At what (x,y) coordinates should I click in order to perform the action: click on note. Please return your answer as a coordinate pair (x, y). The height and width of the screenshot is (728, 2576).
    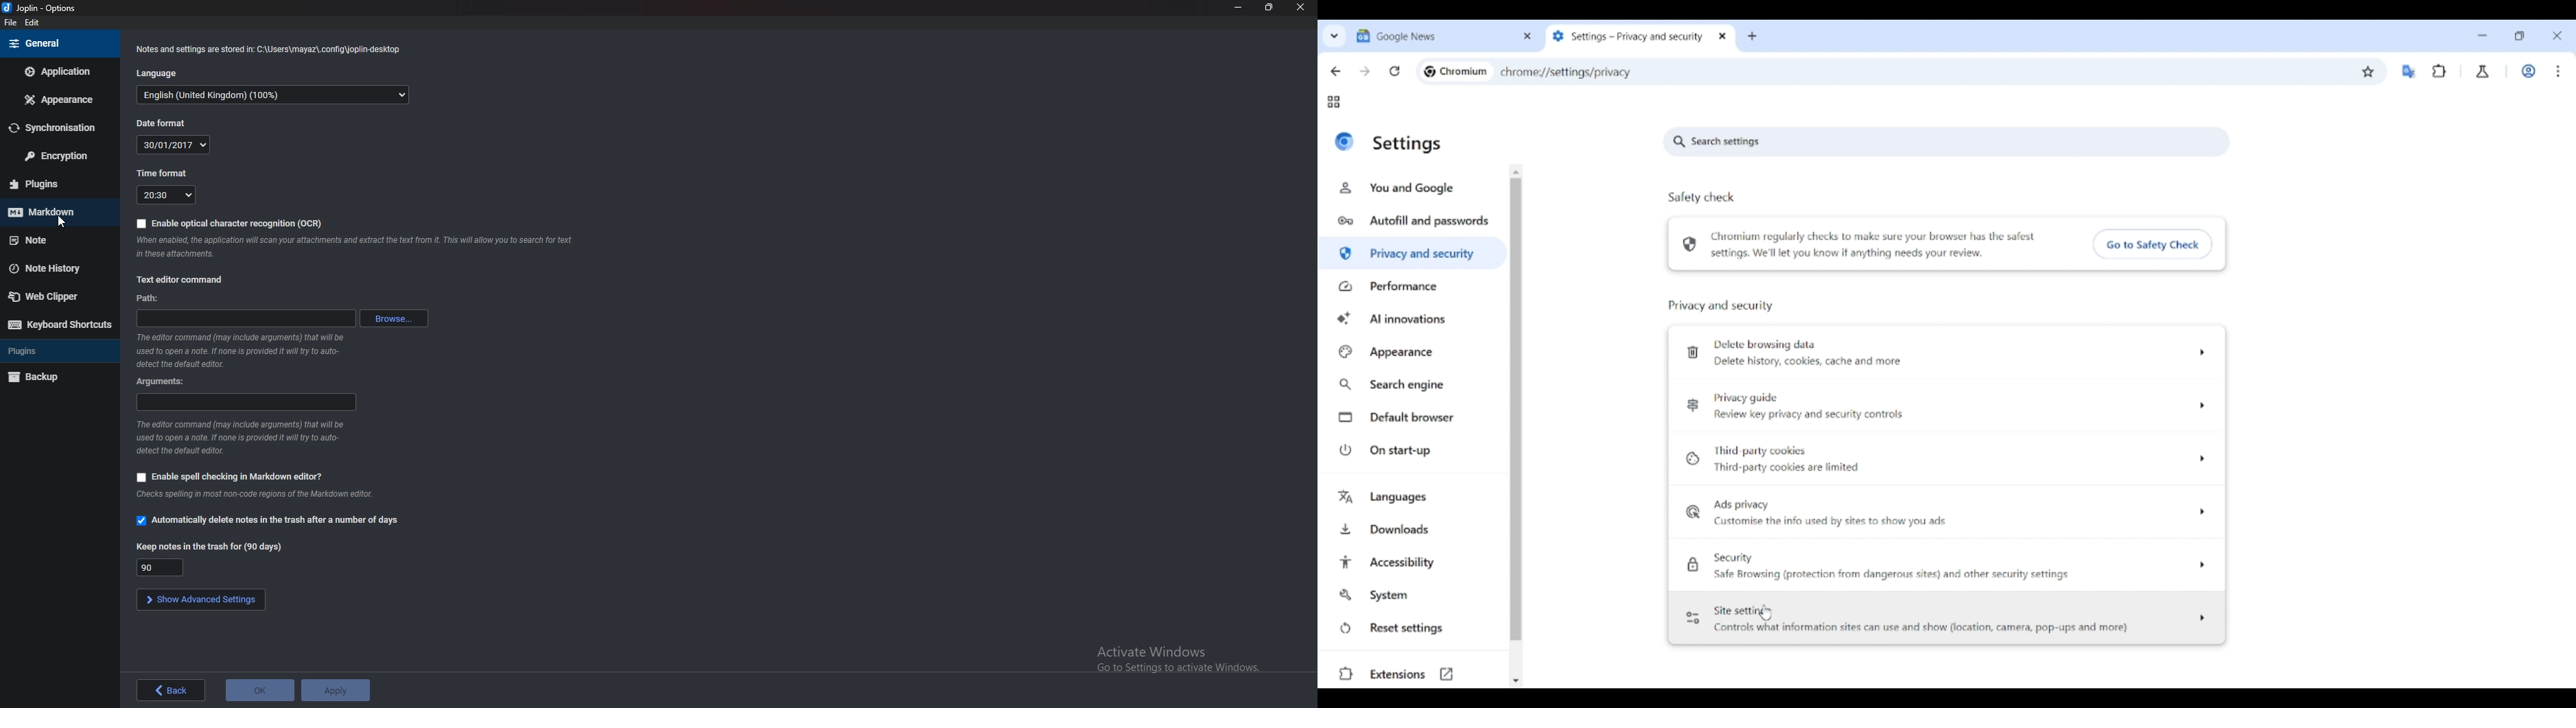
    Looking at the image, I should click on (51, 242).